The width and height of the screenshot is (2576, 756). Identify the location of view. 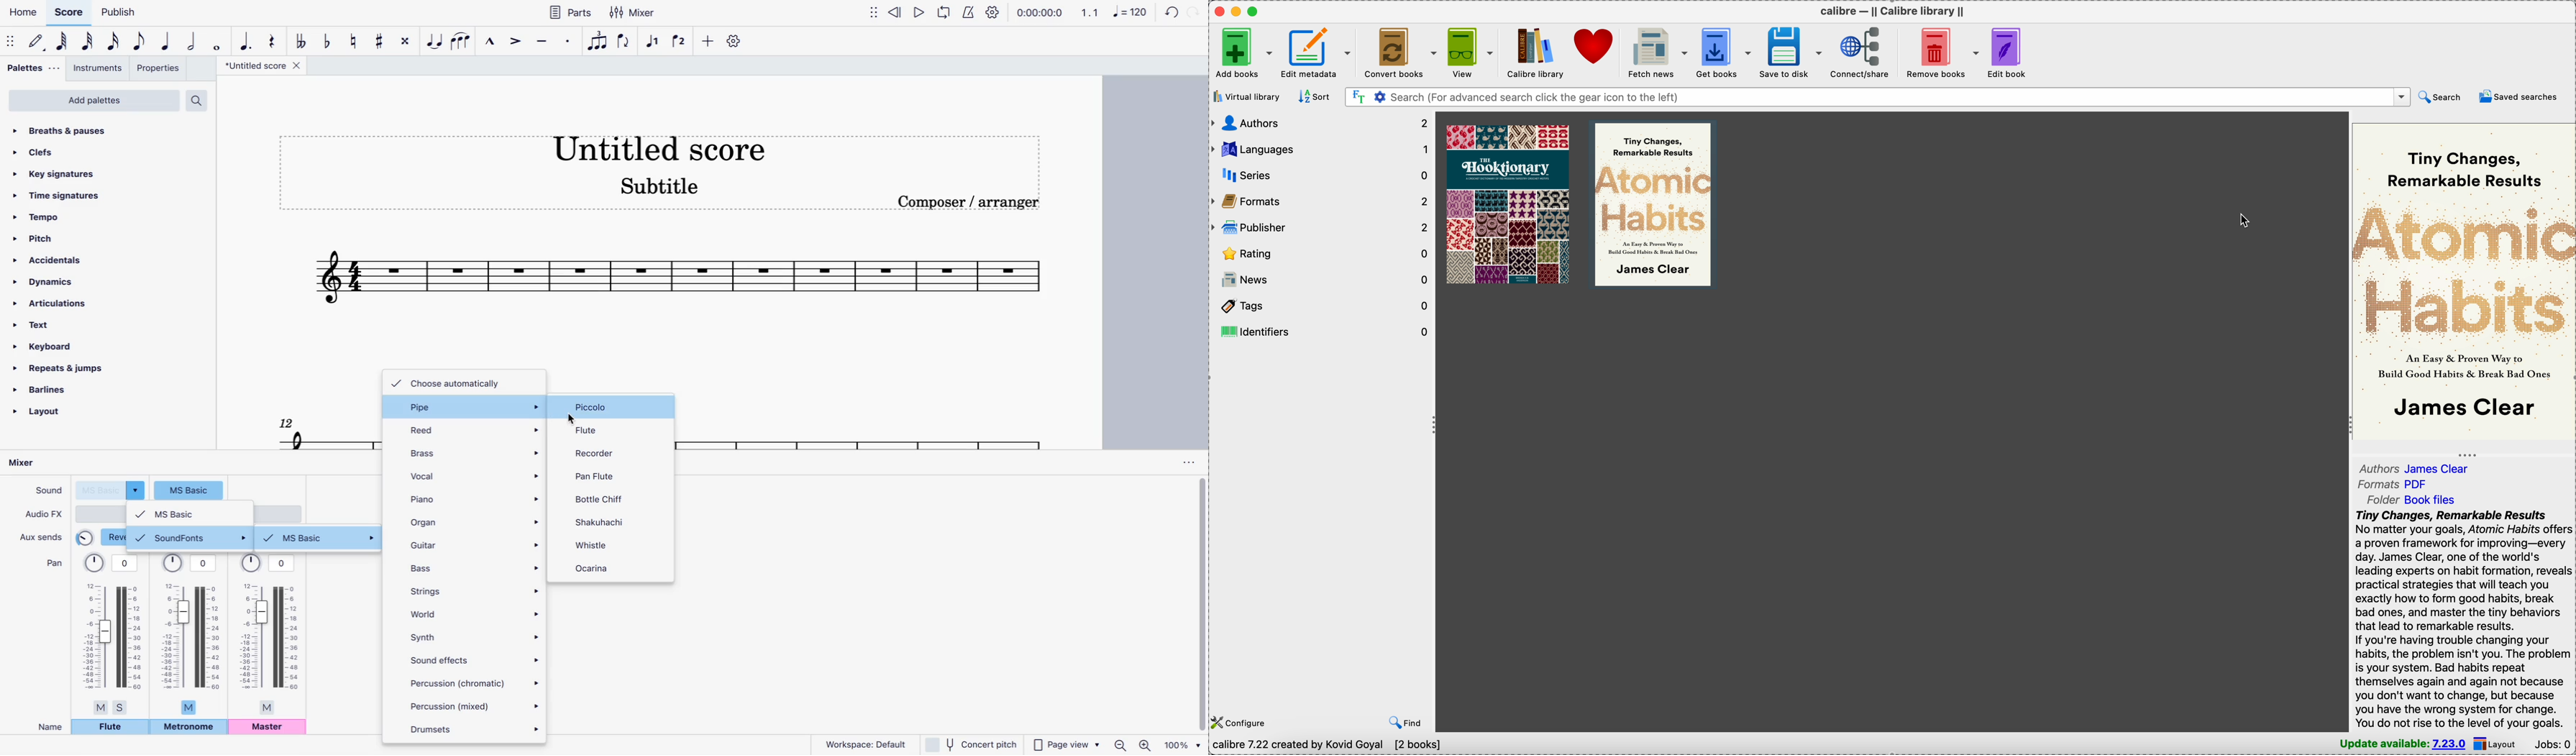
(1471, 51).